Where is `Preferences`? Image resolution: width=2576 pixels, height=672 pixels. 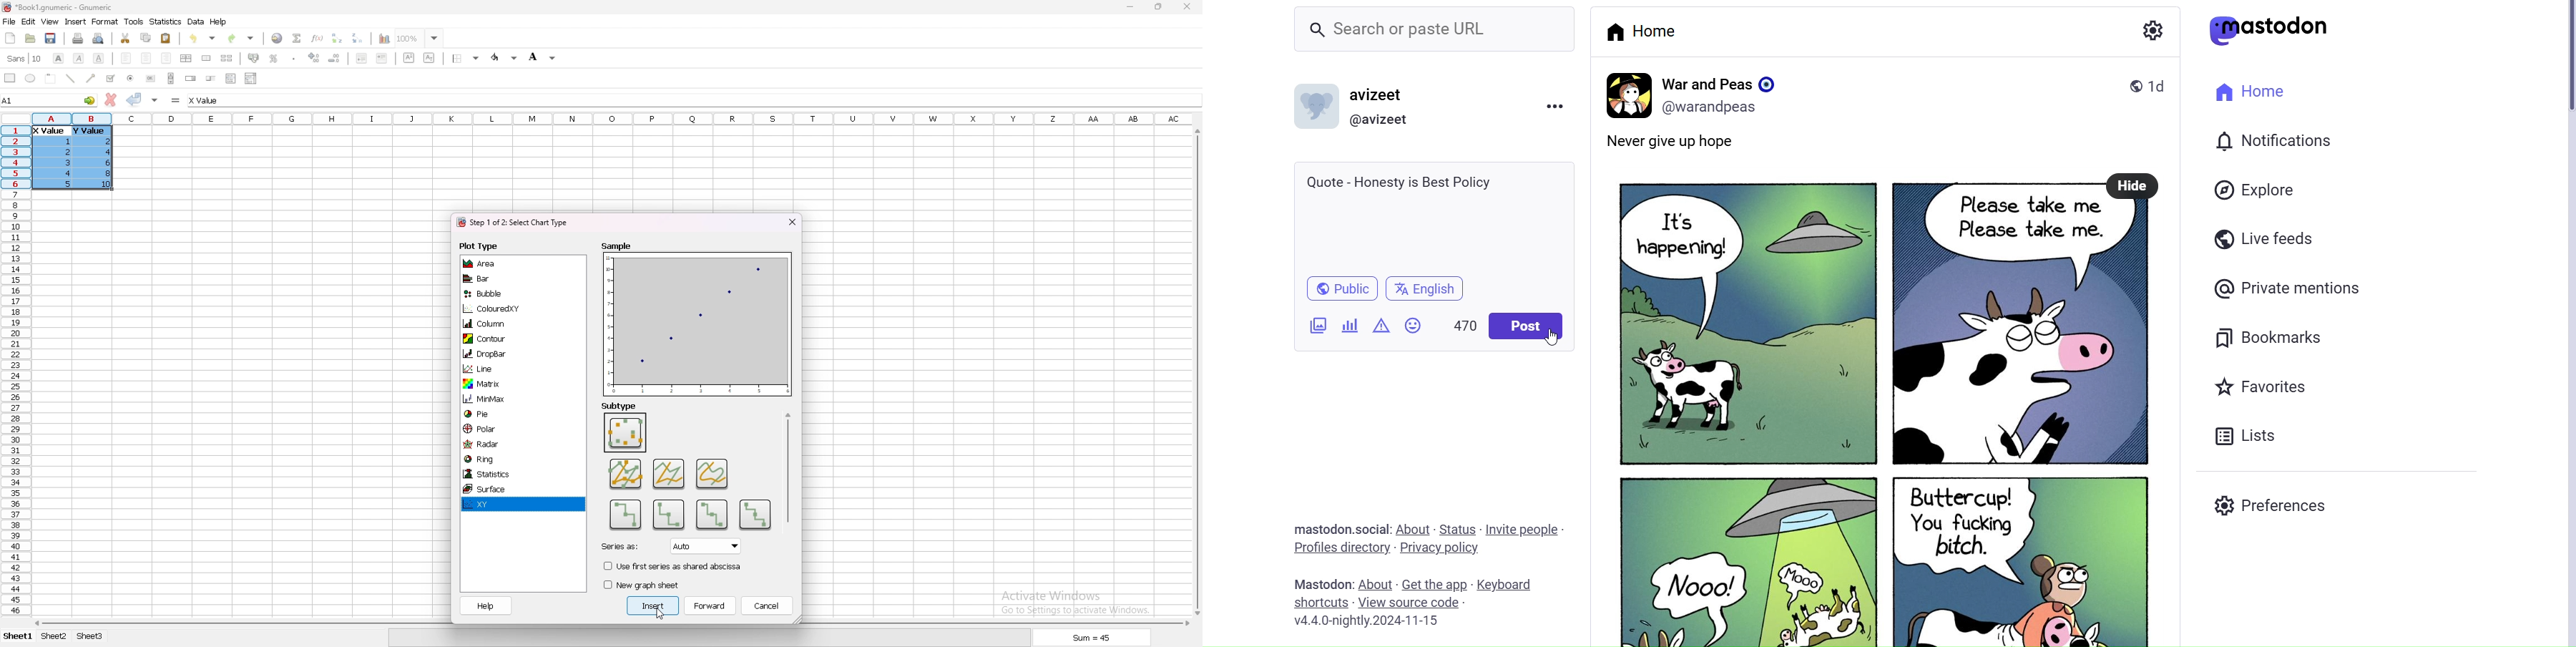 Preferences is located at coordinates (2273, 507).